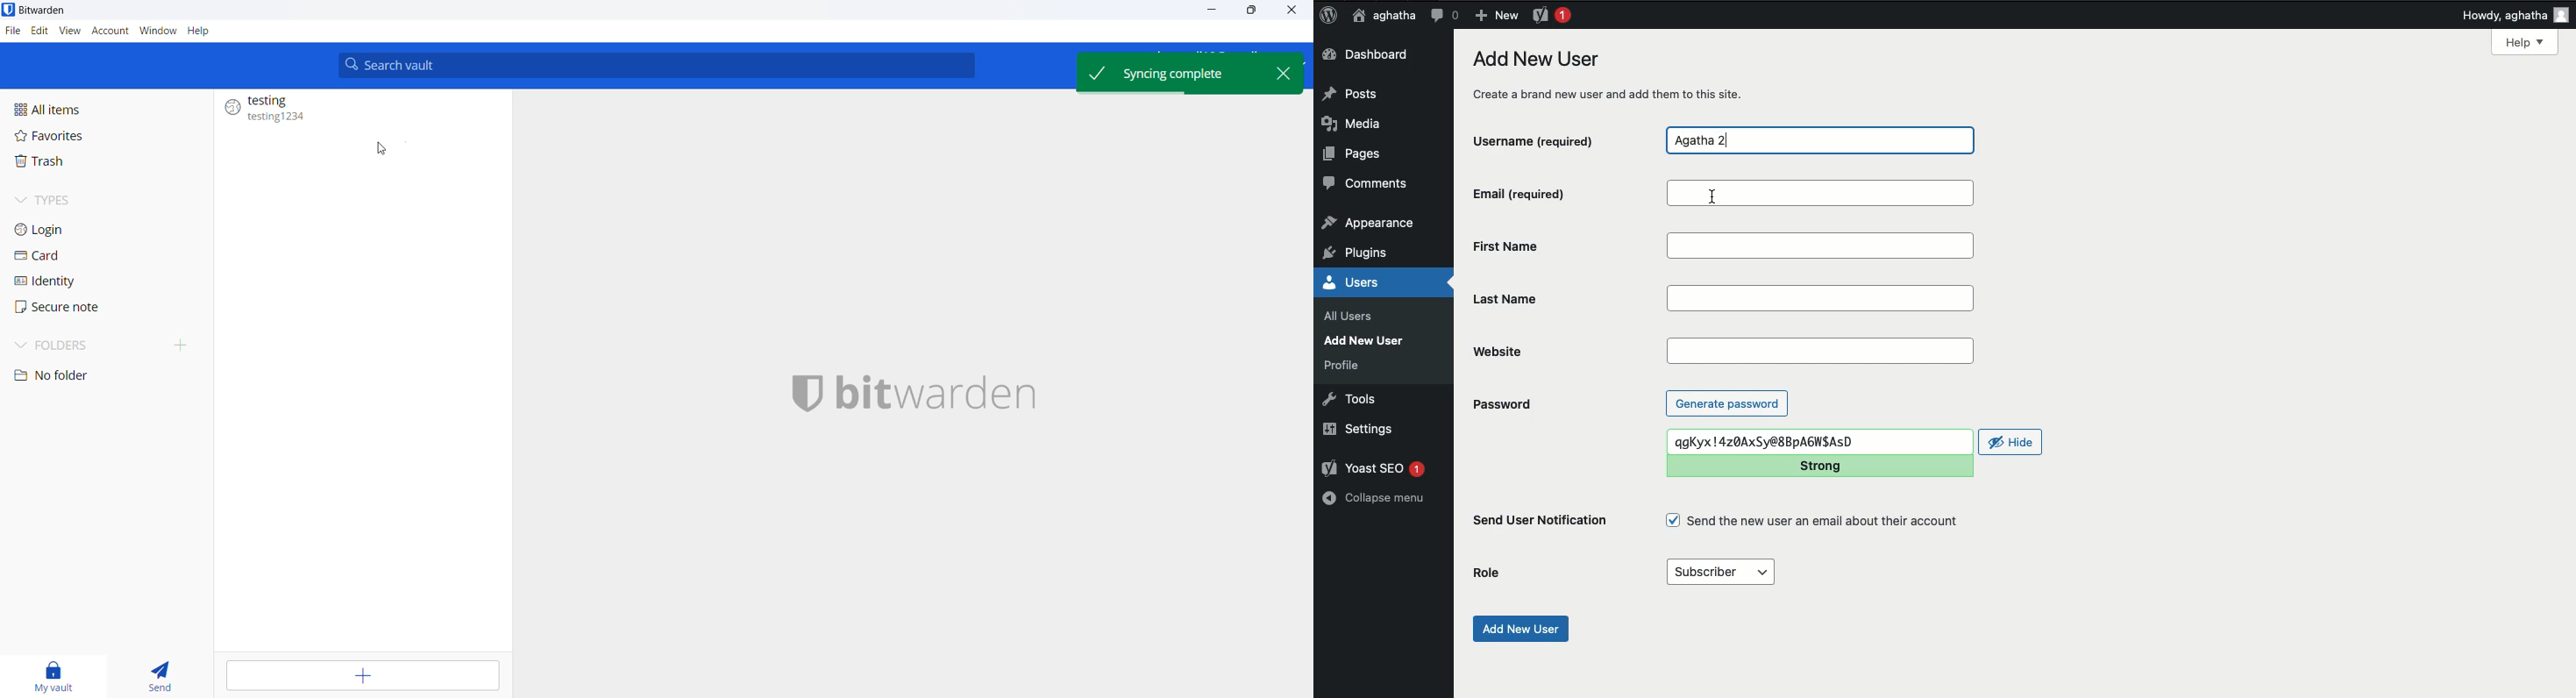  I want to click on Users, so click(1370, 282).